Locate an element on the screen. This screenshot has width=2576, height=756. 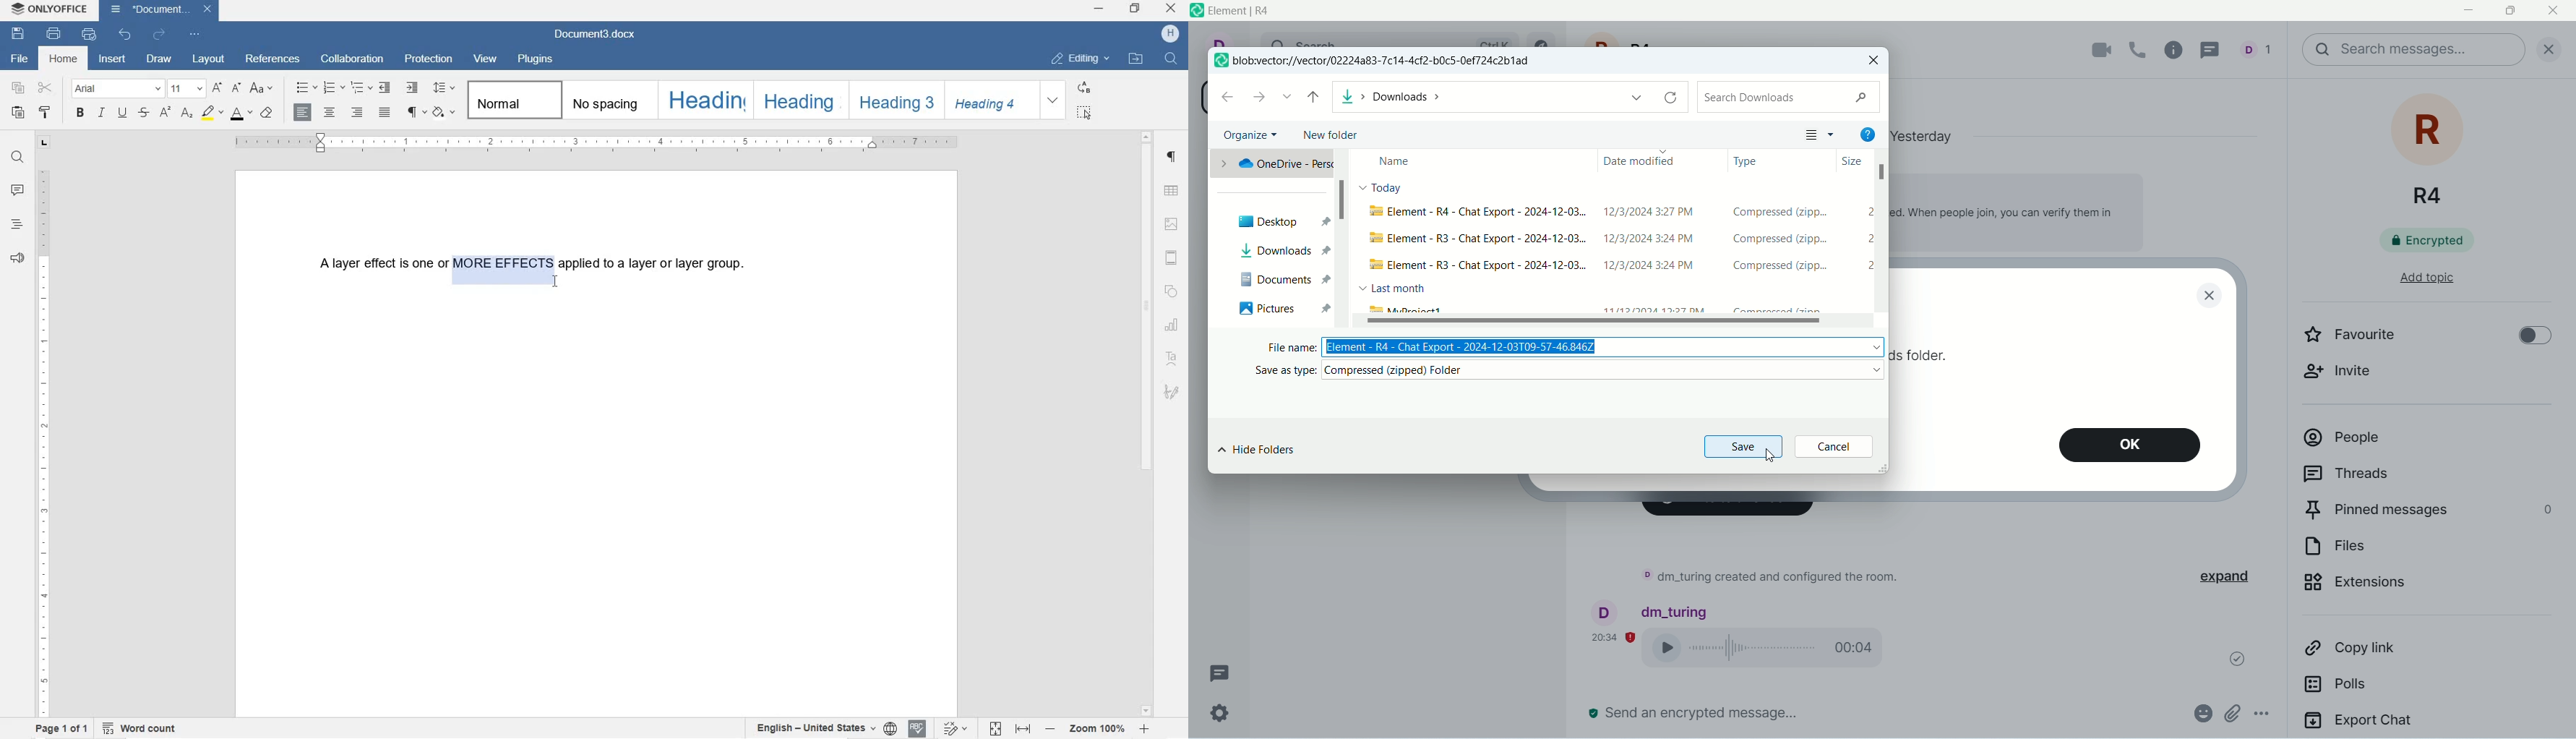
account is located at coordinates (1652, 610).